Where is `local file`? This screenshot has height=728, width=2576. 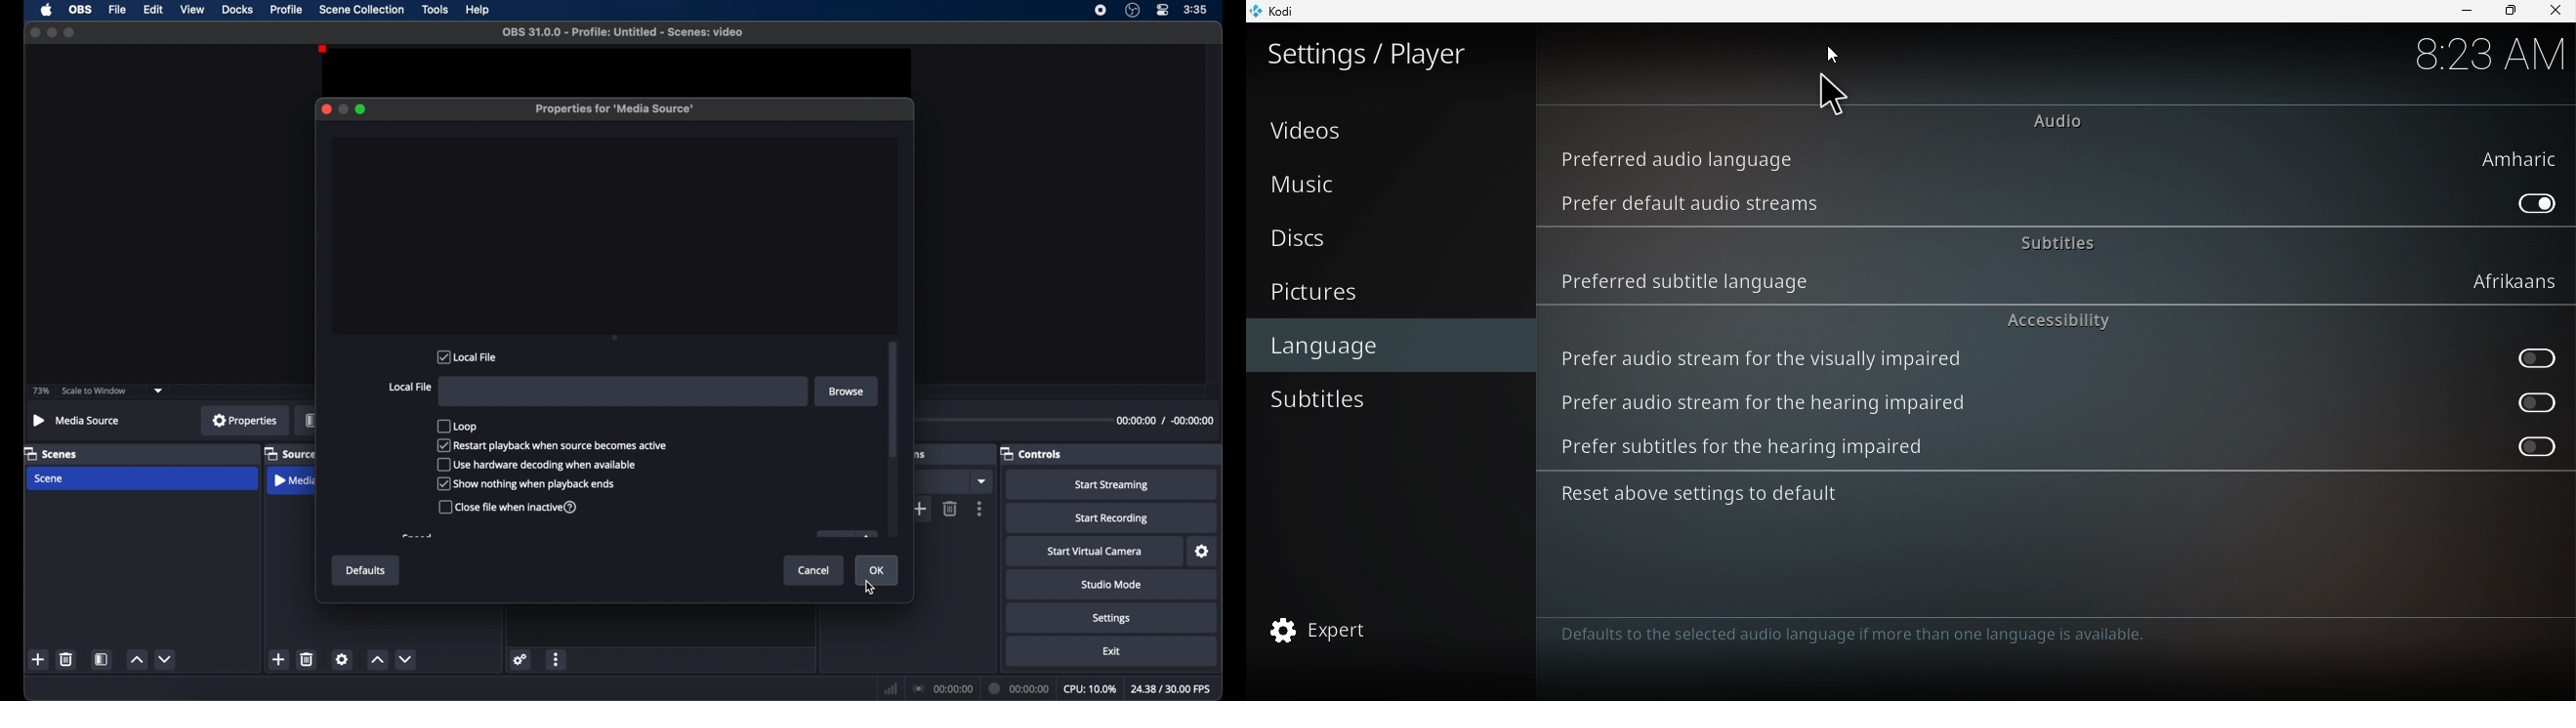 local file is located at coordinates (408, 387).